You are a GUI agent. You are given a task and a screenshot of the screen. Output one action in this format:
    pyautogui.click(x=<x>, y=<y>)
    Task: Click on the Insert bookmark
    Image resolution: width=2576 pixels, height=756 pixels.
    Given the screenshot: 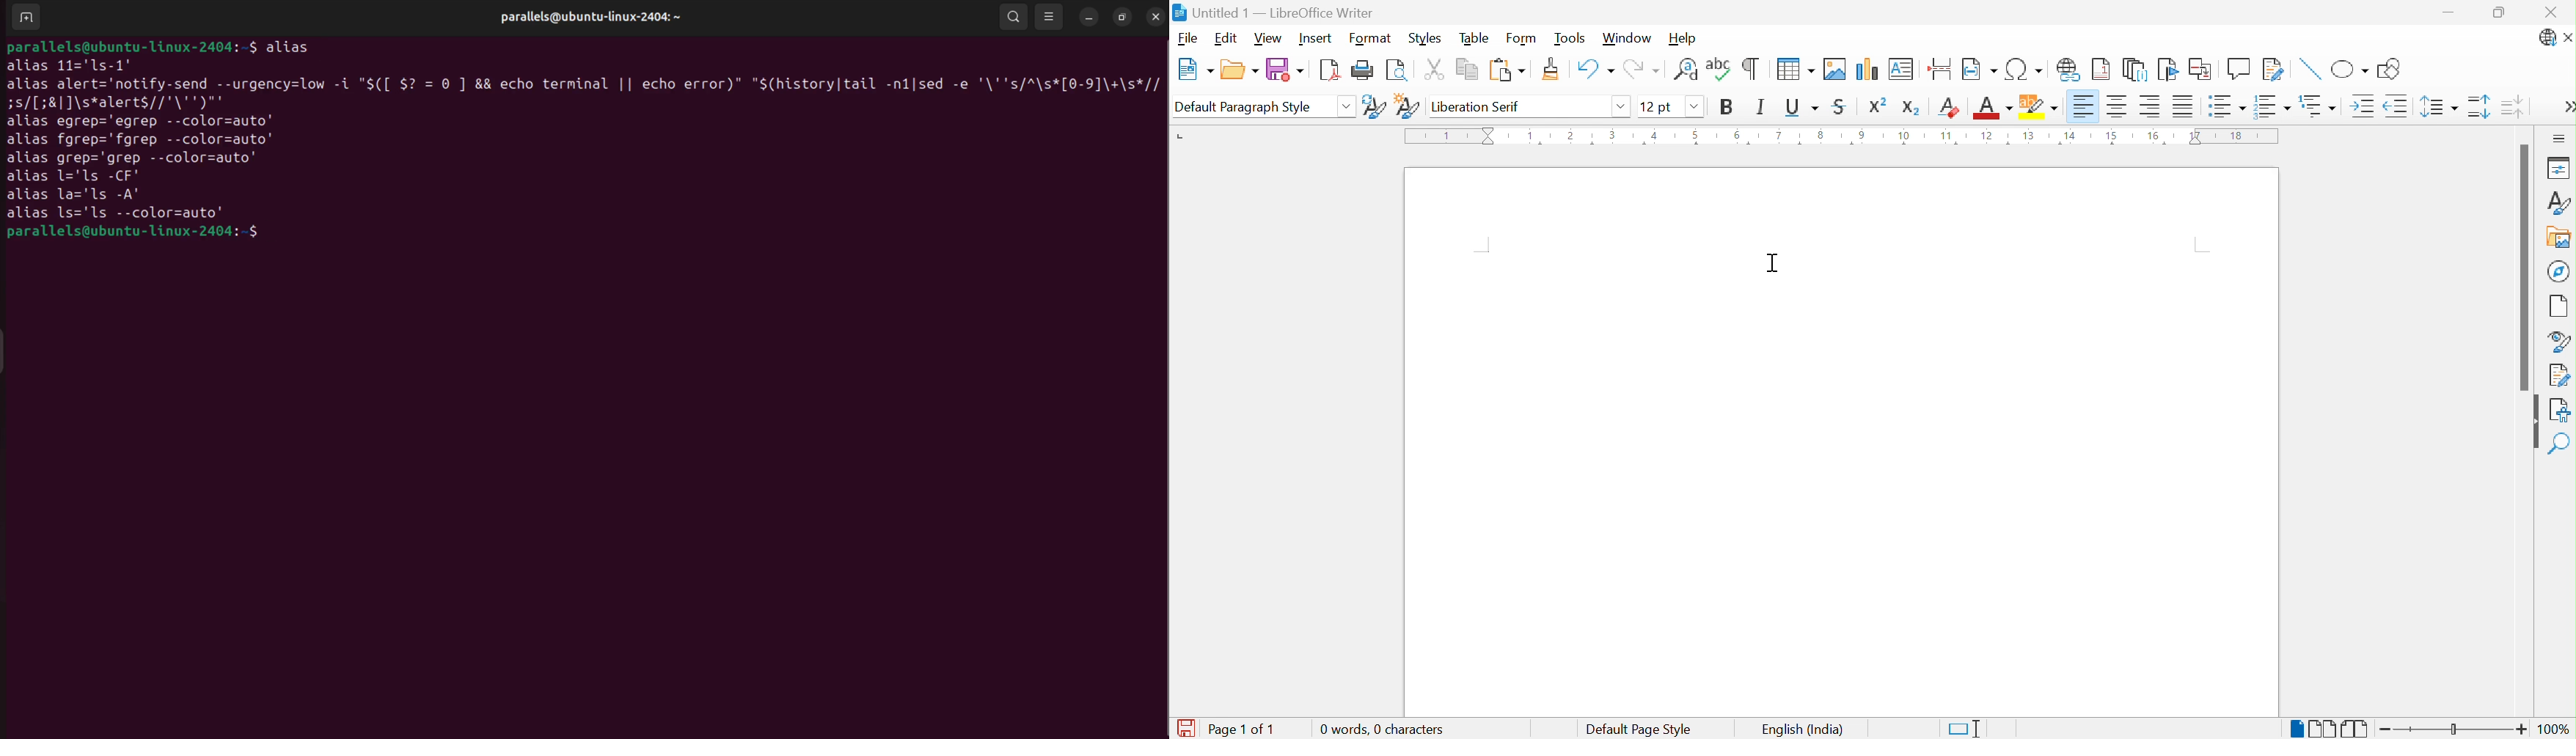 What is the action you would take?
    pyautogui.click(x=2170, y=70)
    